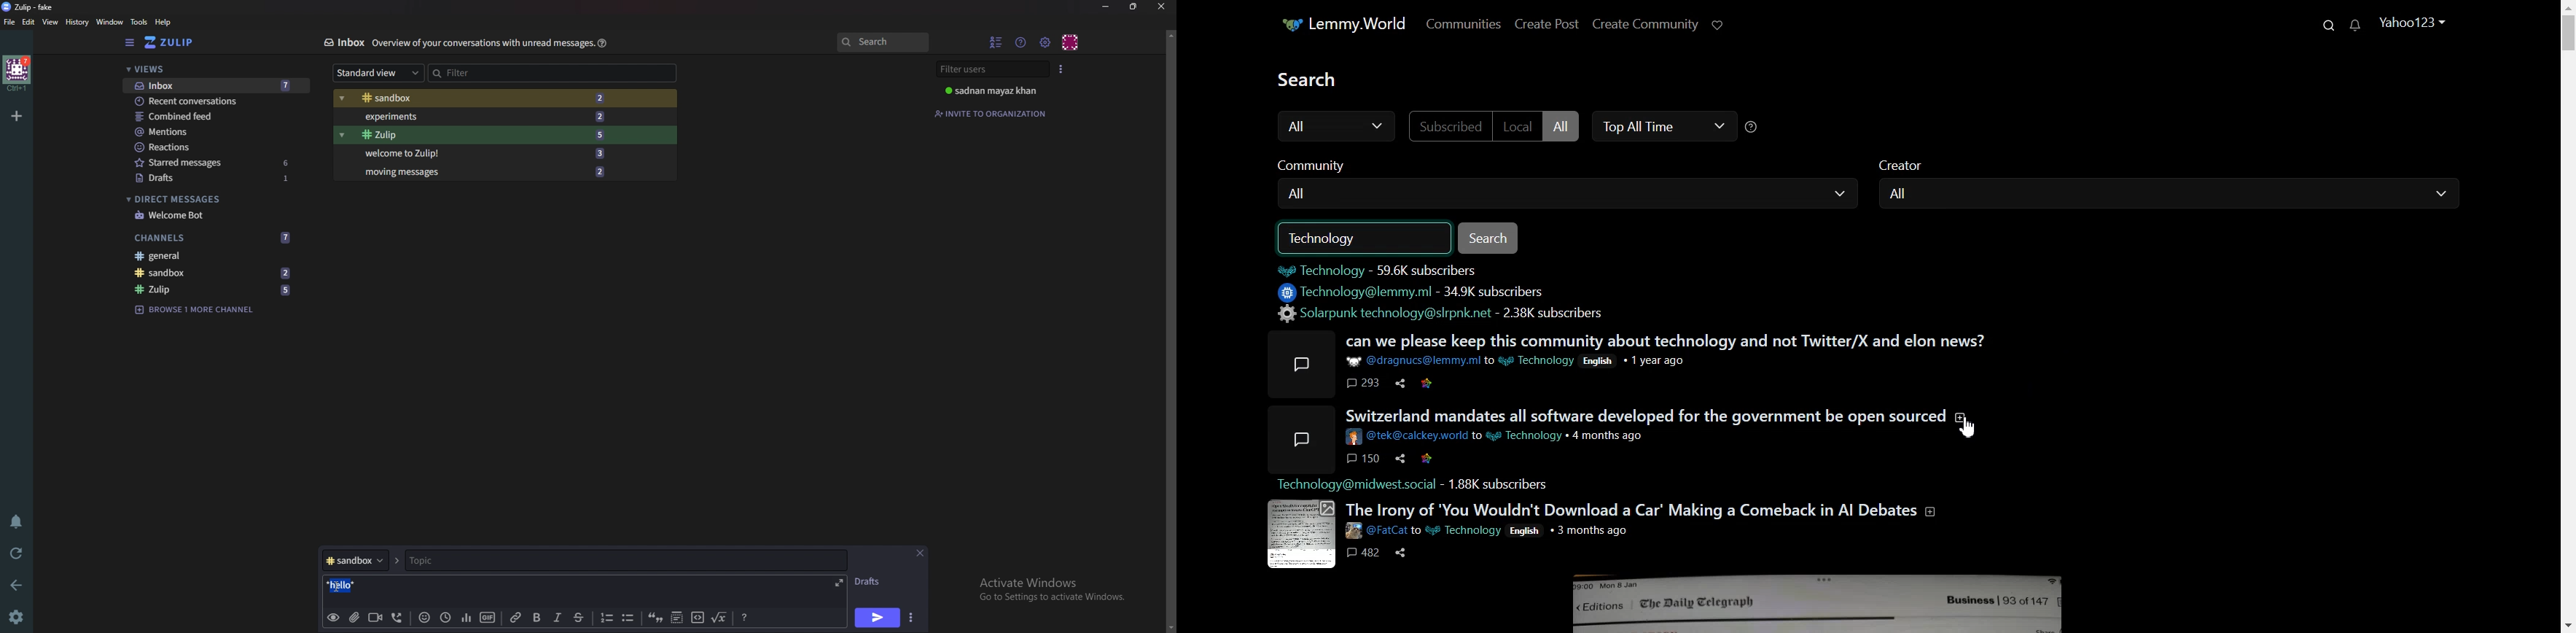  What do you see at coordinates (332, 618) in the screenshot?
I see `preview` at bounding box center [332, 618].